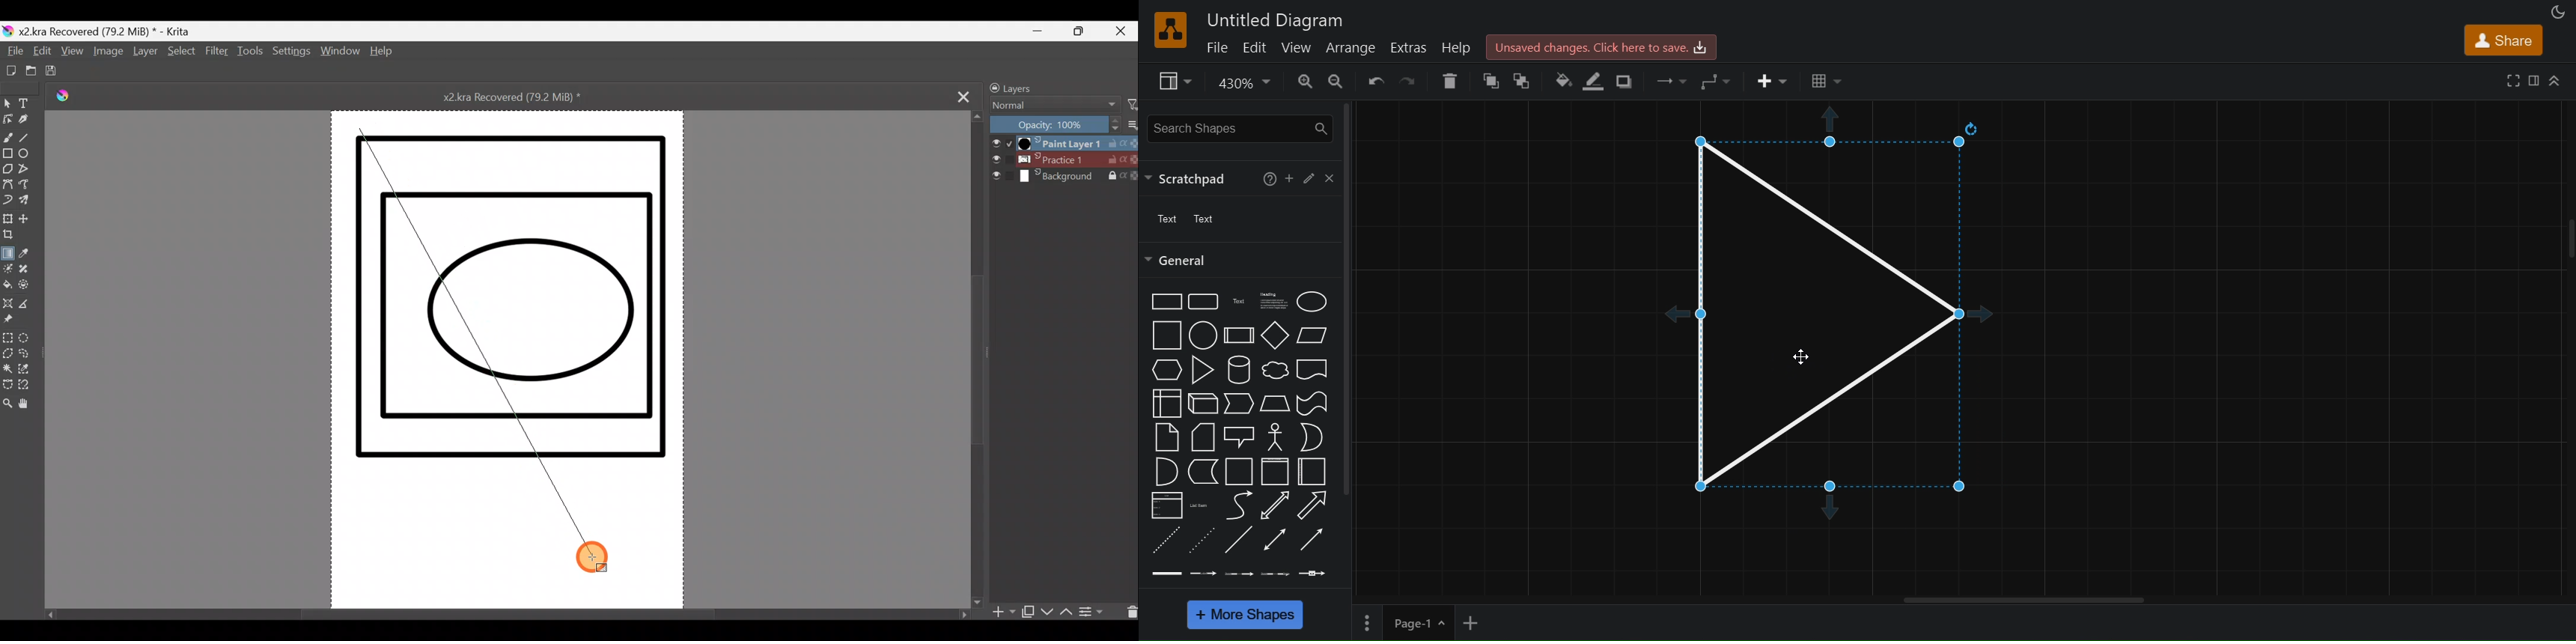 The height and width of the screenshot is (644, 2576). What do you see at coordinates (1423, 622) in the screenshot?
I see `page 1` at bounding box center [1423, 622].